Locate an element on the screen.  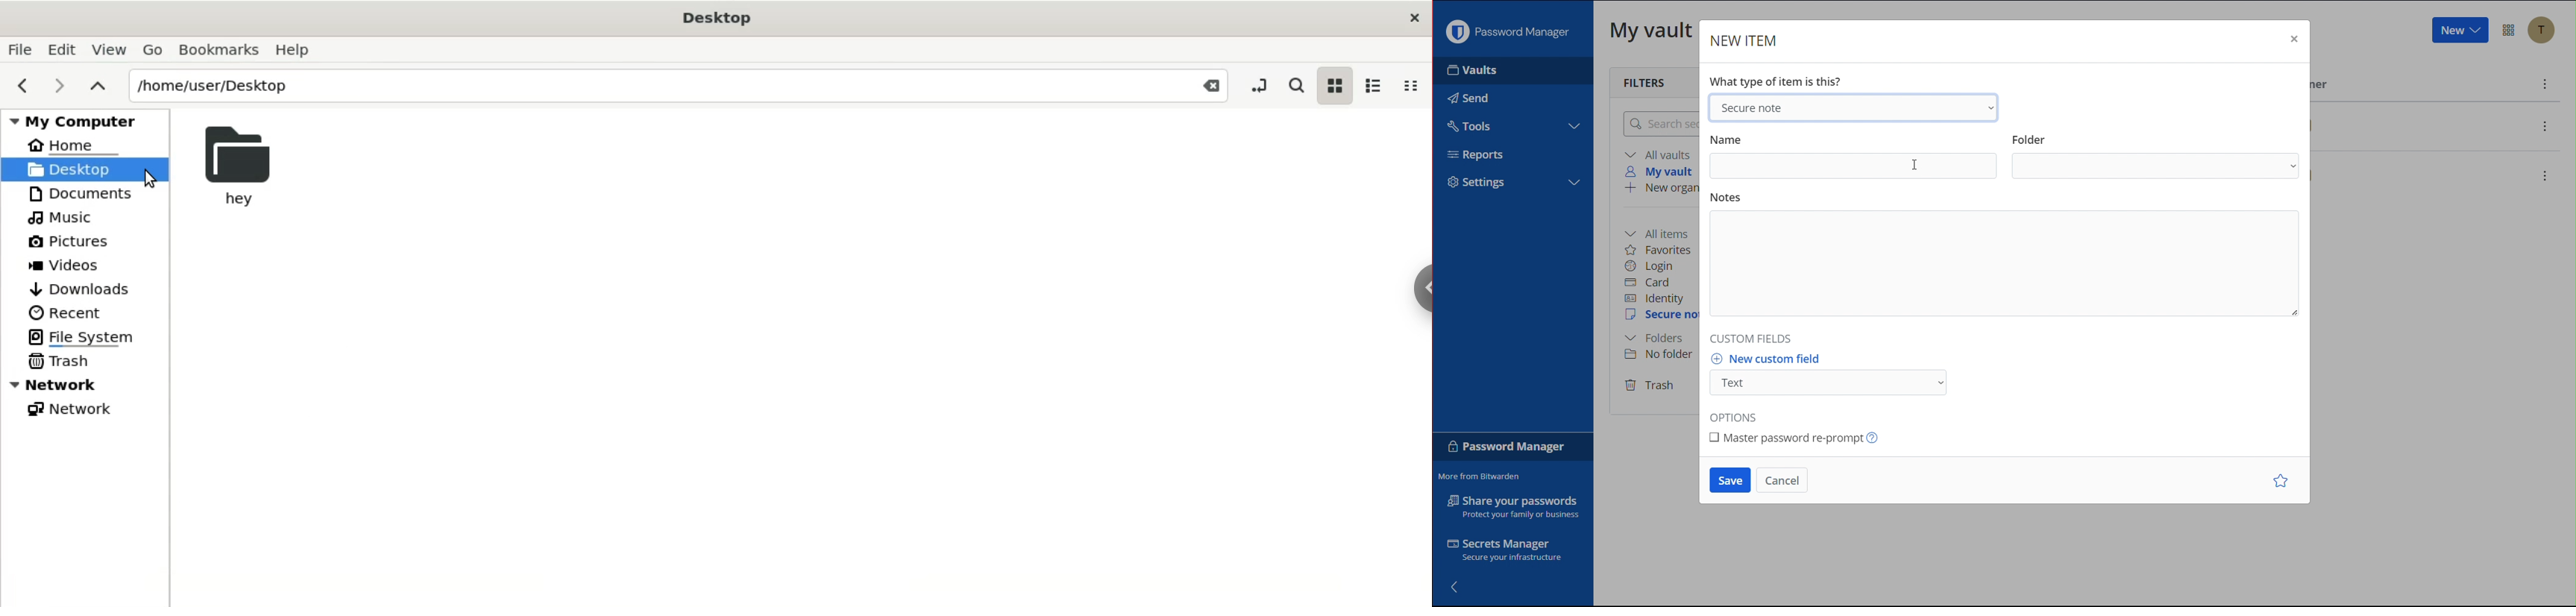
Edit is located at coordinates (60, 48).